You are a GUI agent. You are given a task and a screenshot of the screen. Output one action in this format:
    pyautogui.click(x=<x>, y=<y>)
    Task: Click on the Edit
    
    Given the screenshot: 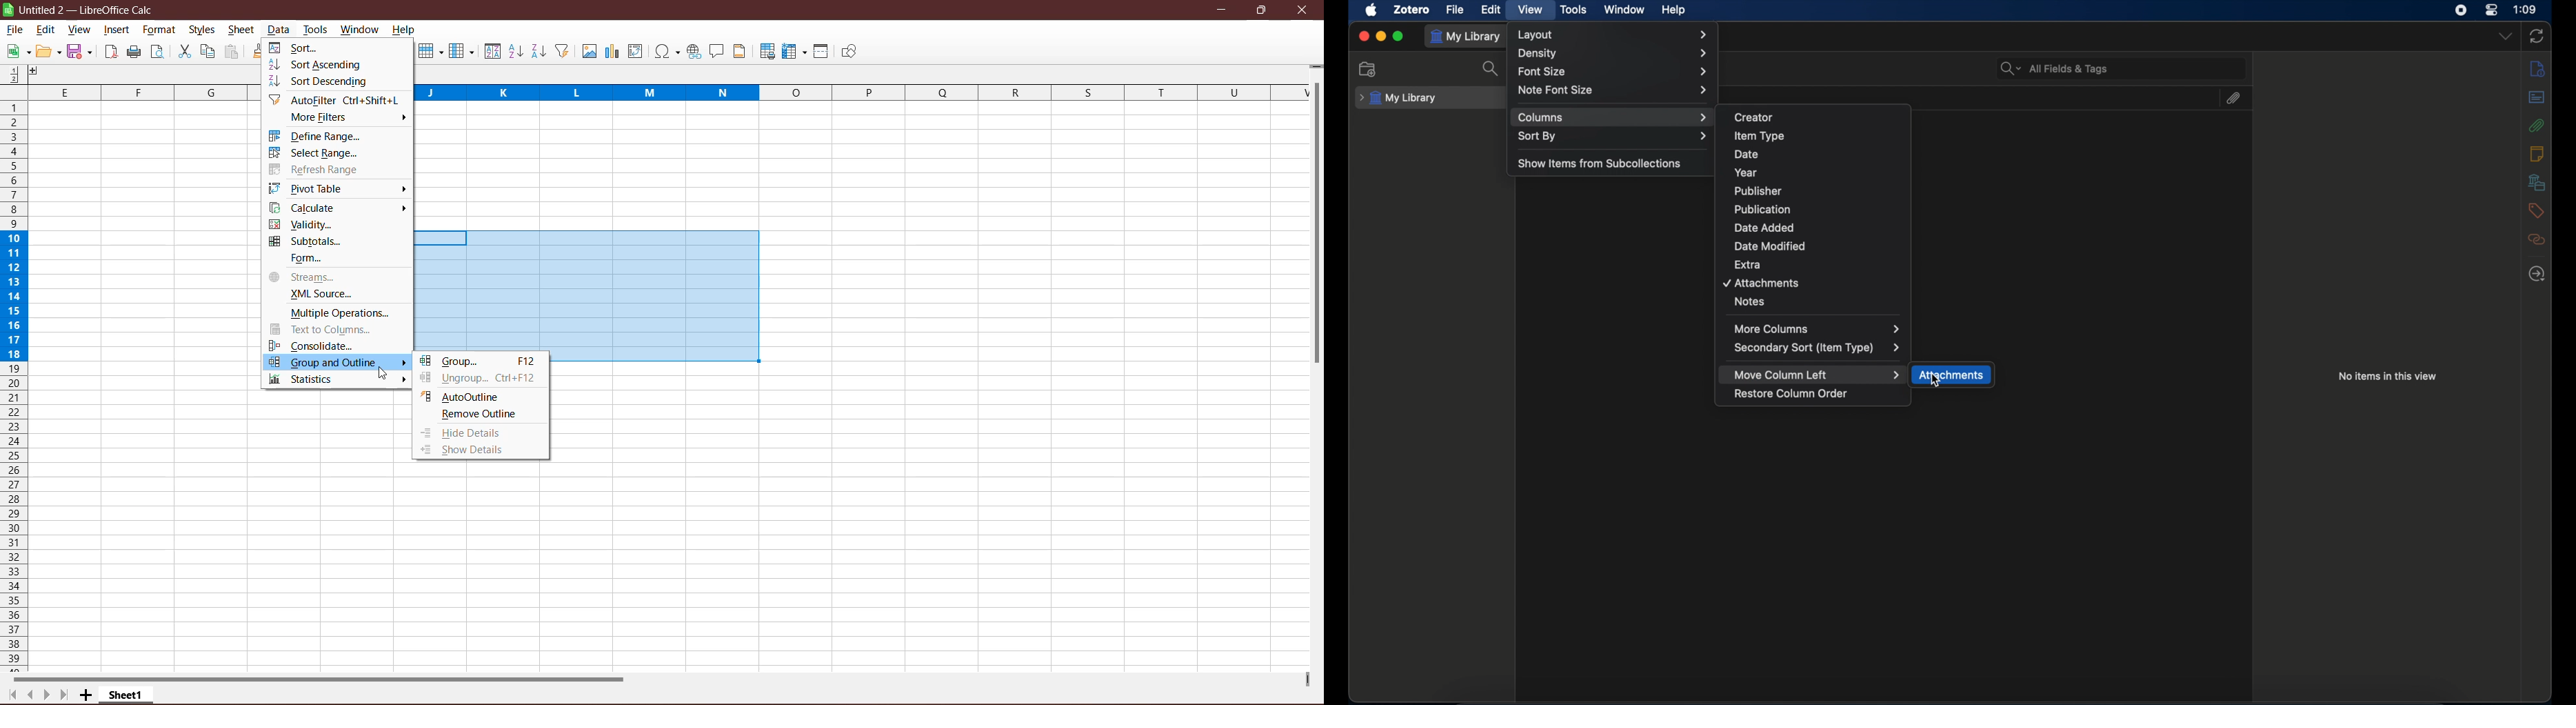 What is the action you would take?
    pyautogui.click(x=49, y=52)
    